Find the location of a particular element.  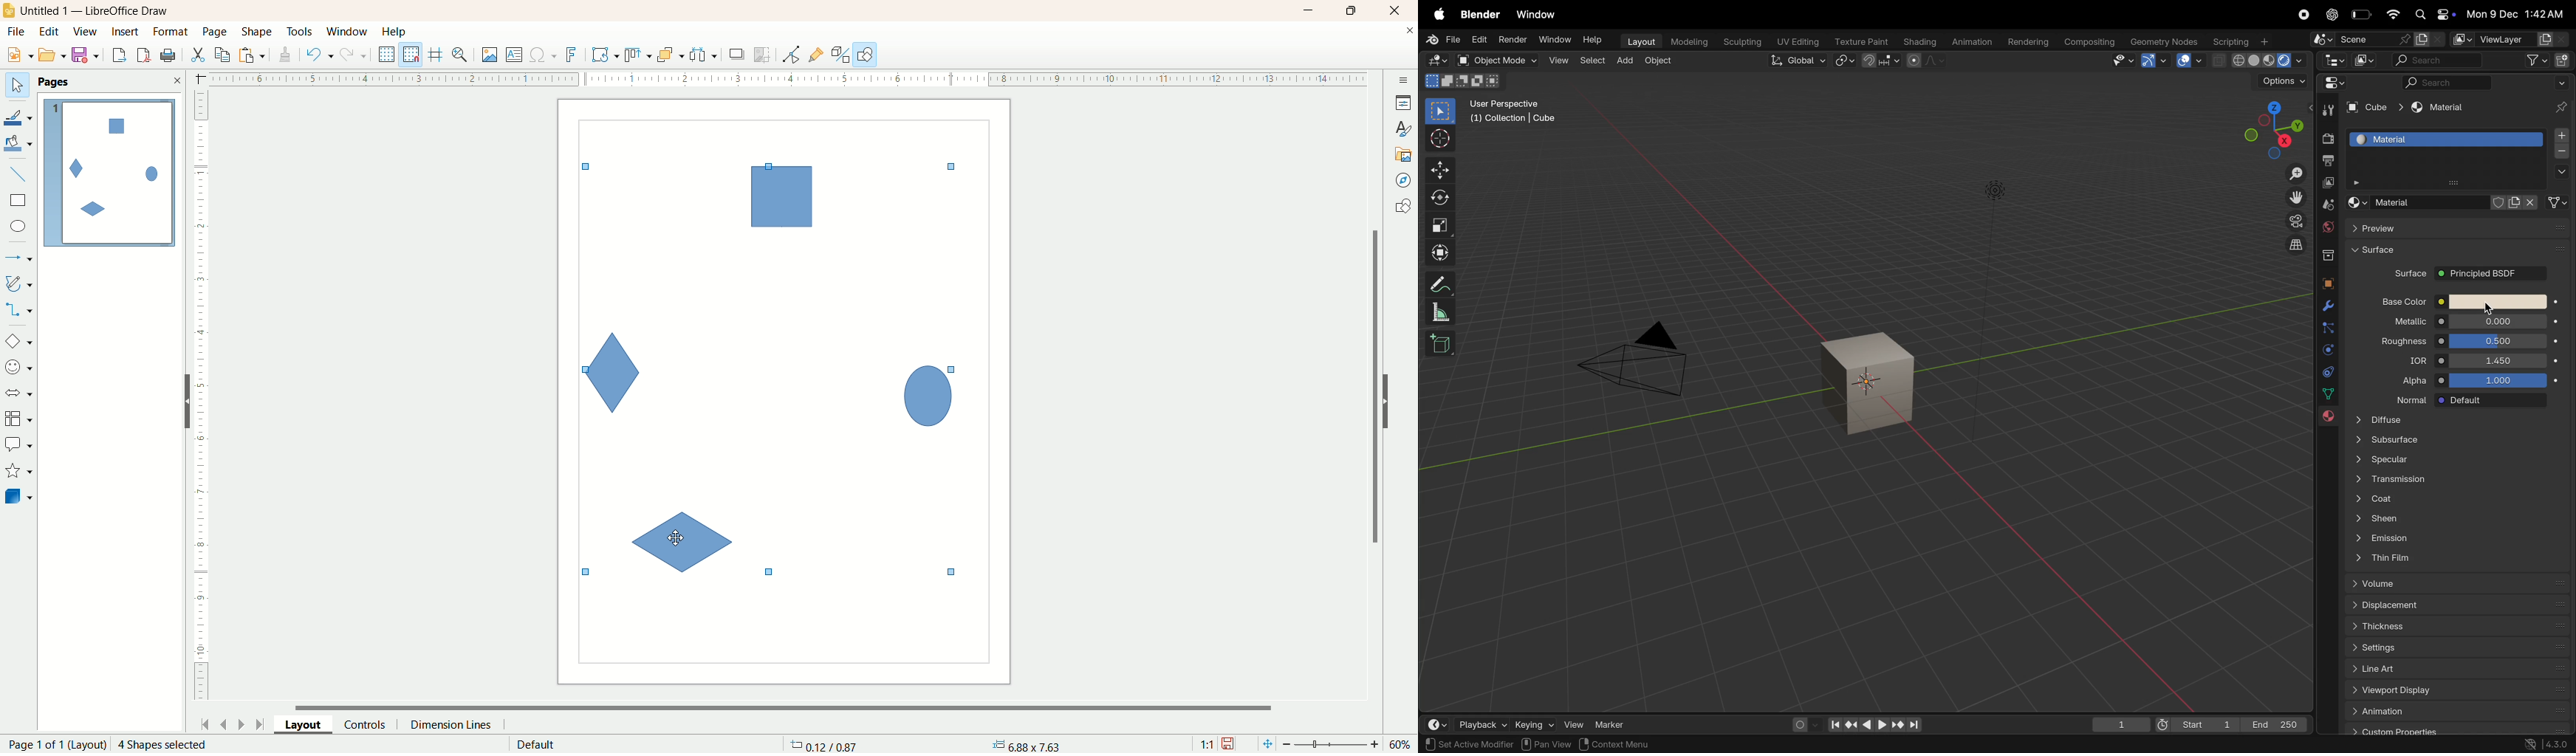

view layer is located at coordinates (2326, 184).